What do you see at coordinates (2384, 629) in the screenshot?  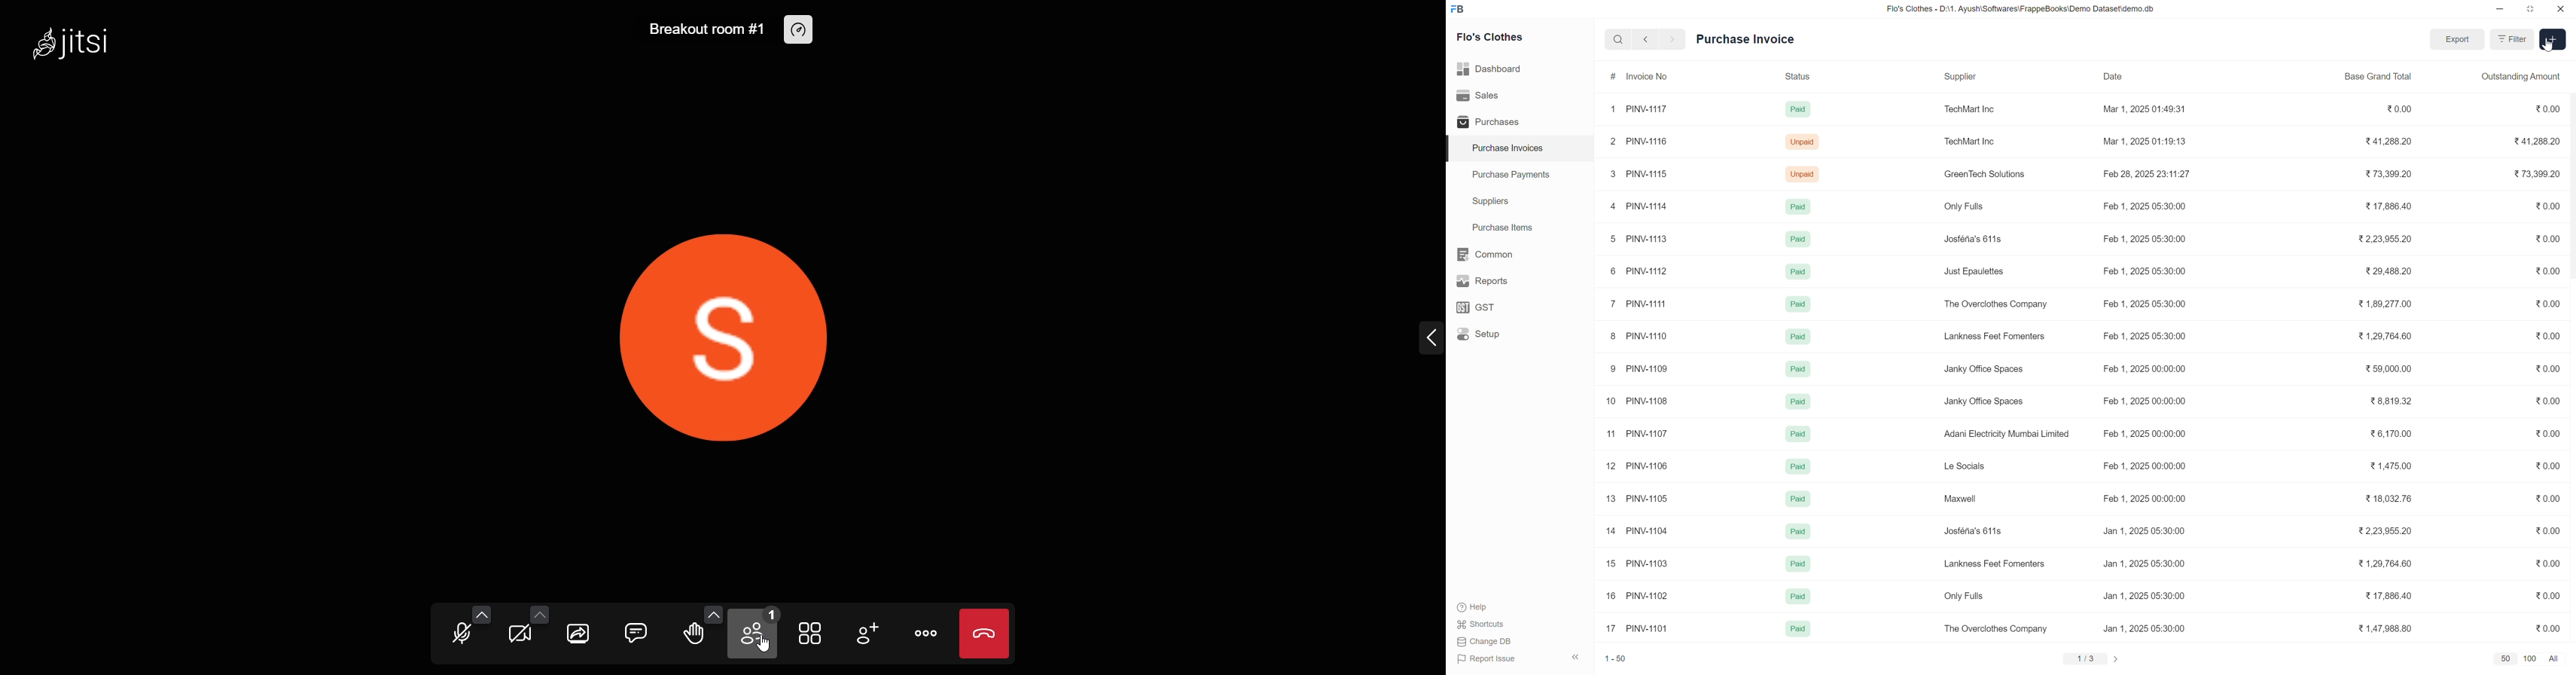 I see `1,47,988.80` at bounding box center [2384, 629].